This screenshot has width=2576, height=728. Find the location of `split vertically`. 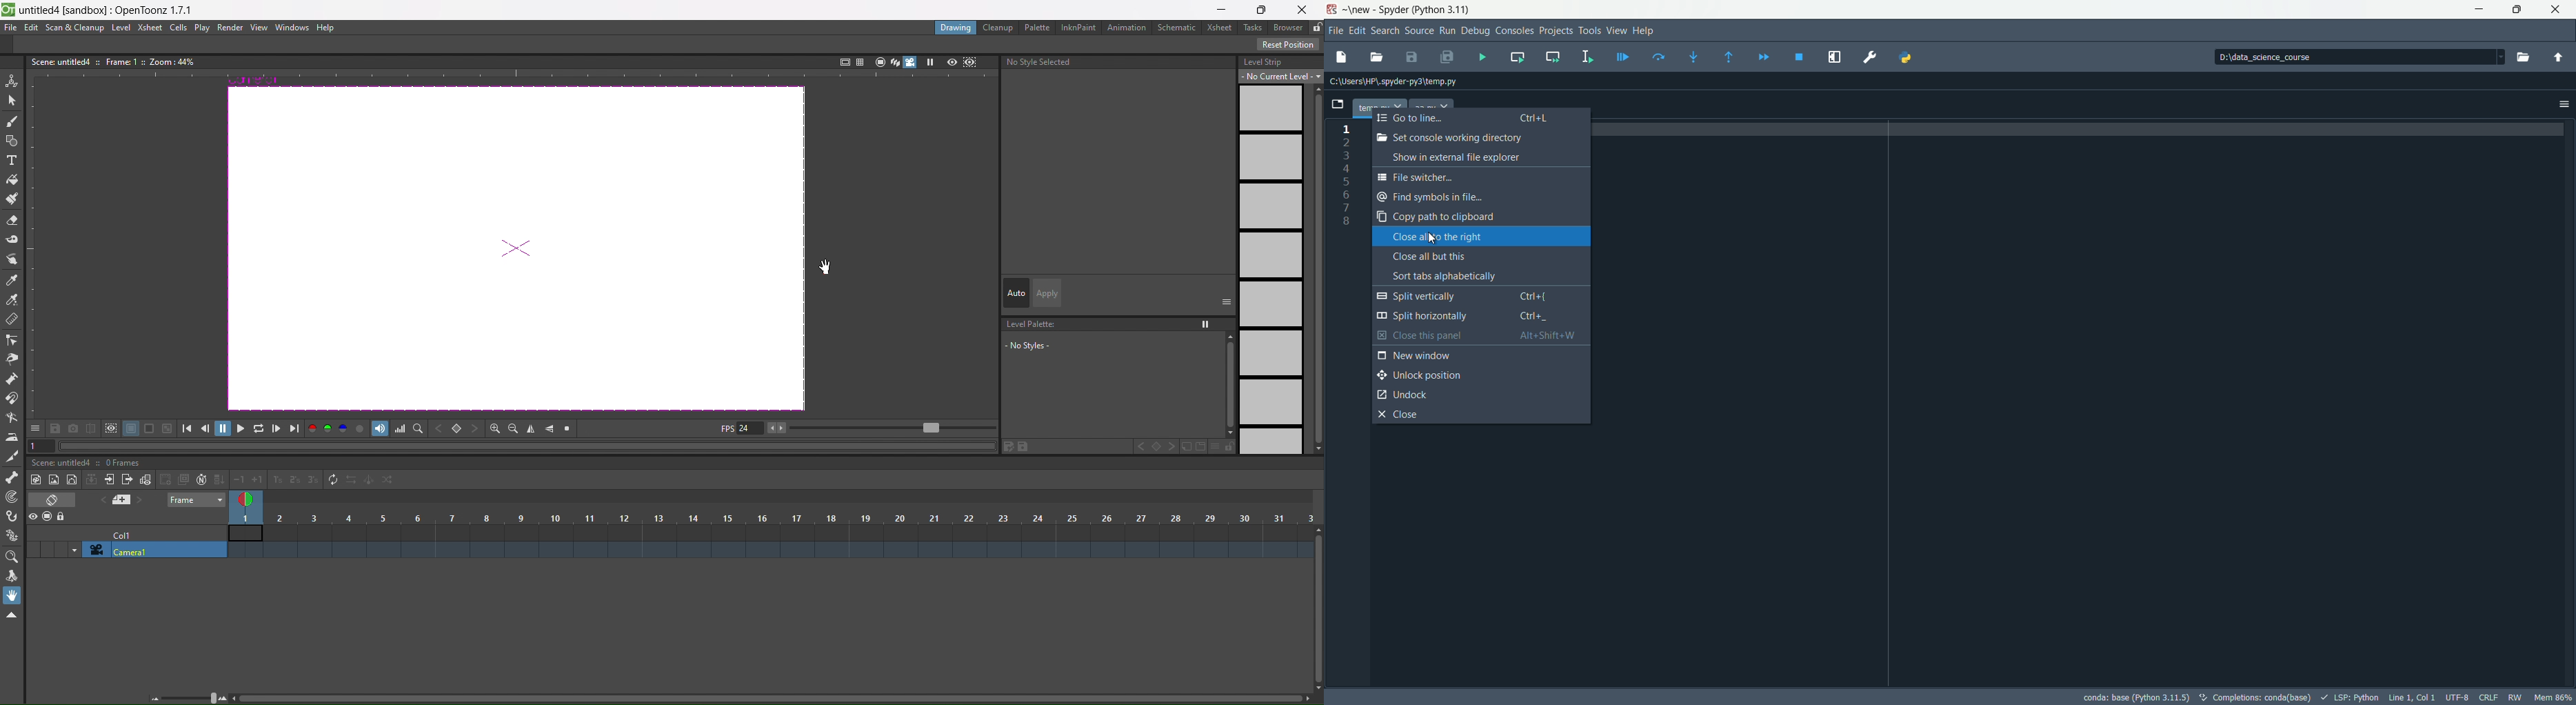

split vertically is located at coordinates (1482, 296).